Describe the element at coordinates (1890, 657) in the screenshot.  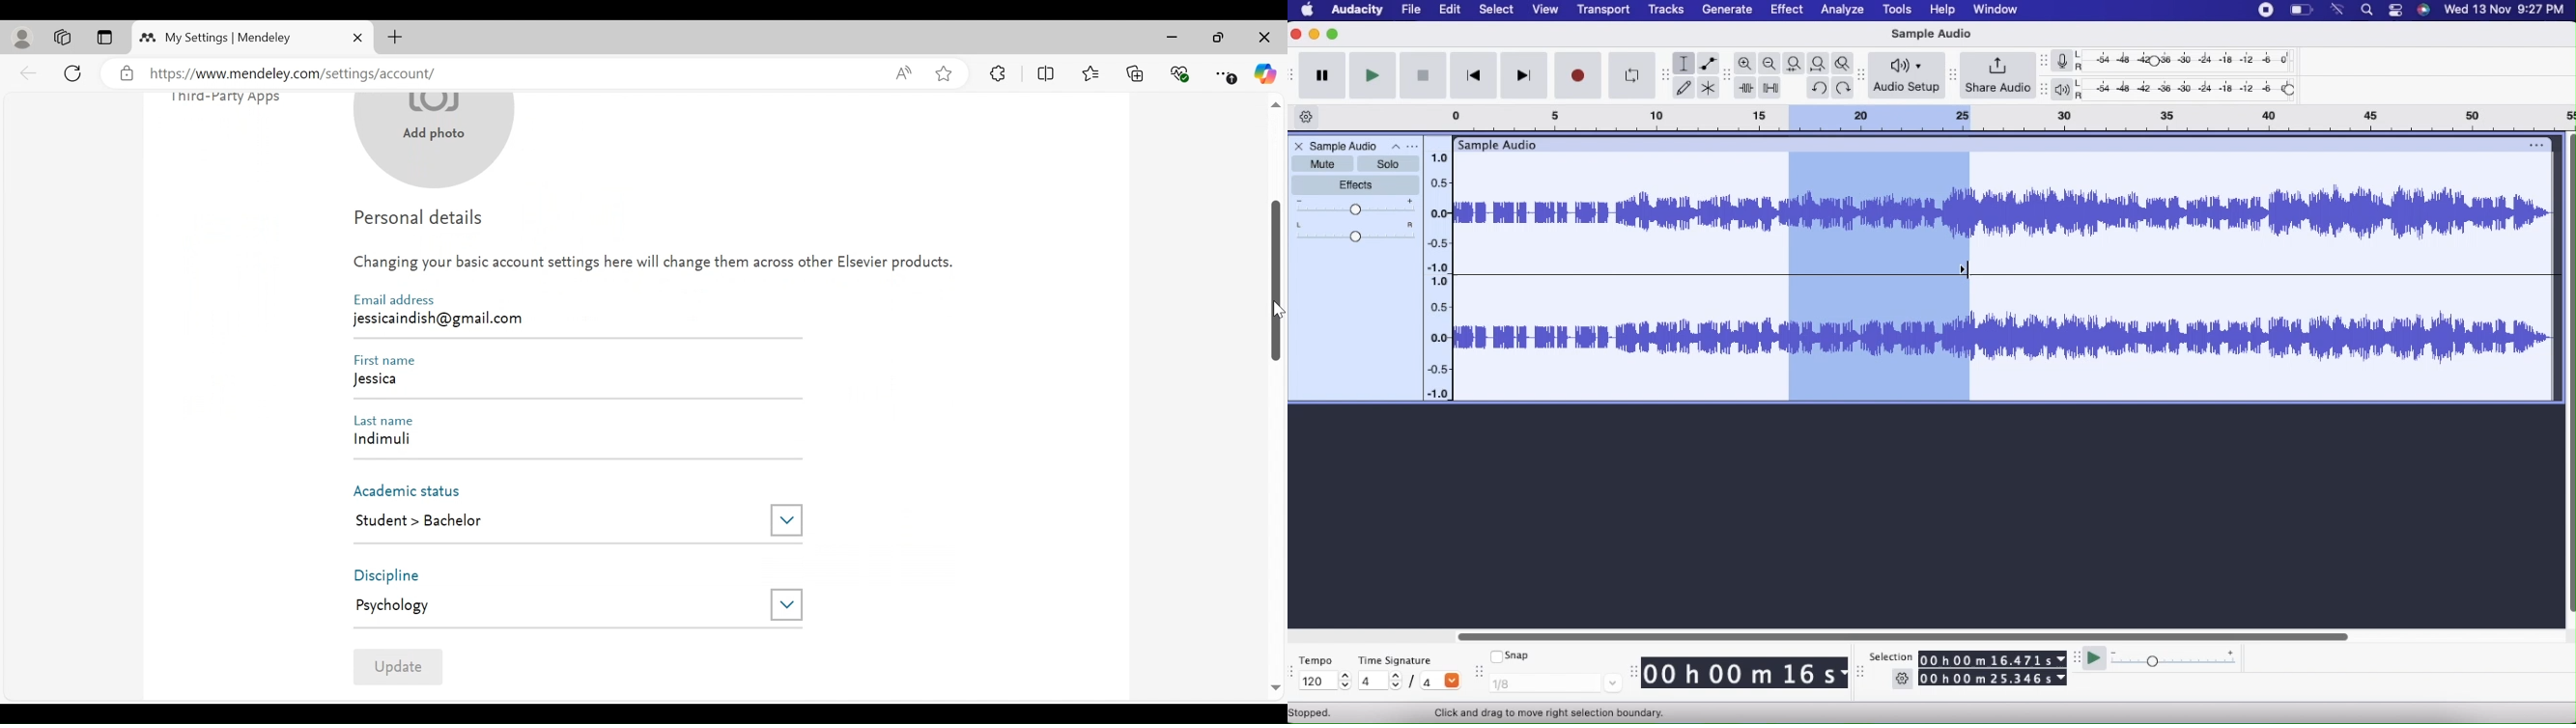
I see `Selection` at that location.